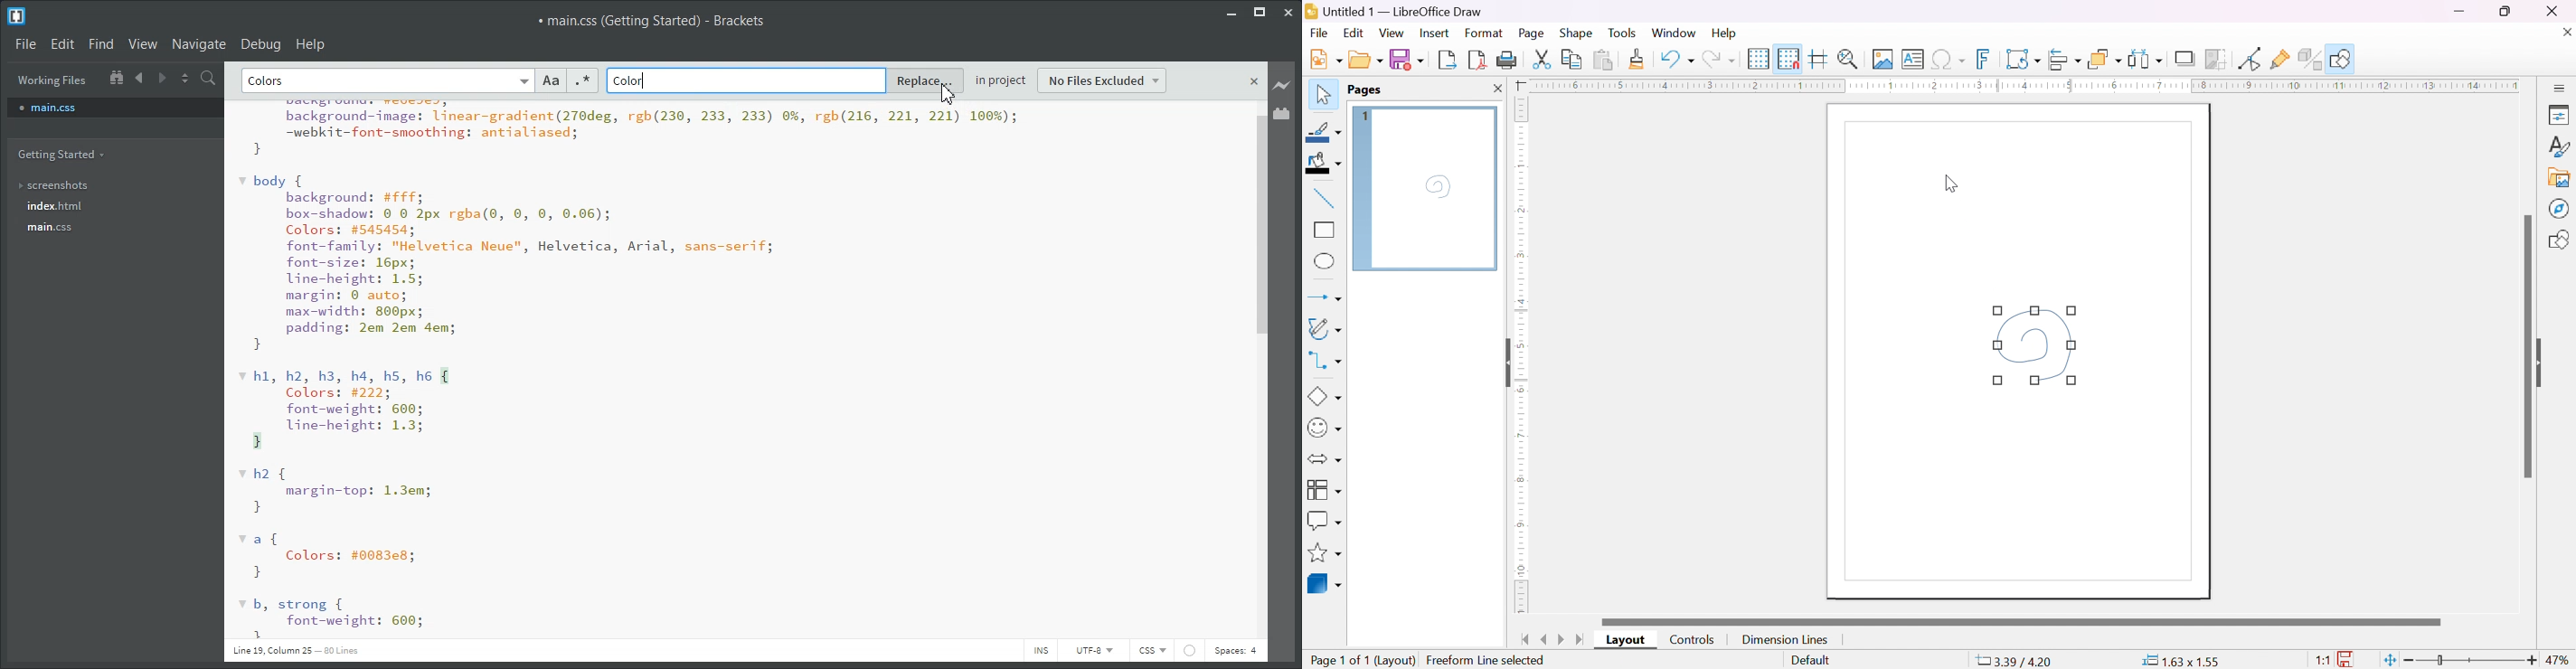  What do you see at coordinates (1231, 12) in the screenshot?
I see `Minimize` at bounding box center [1231, 12].